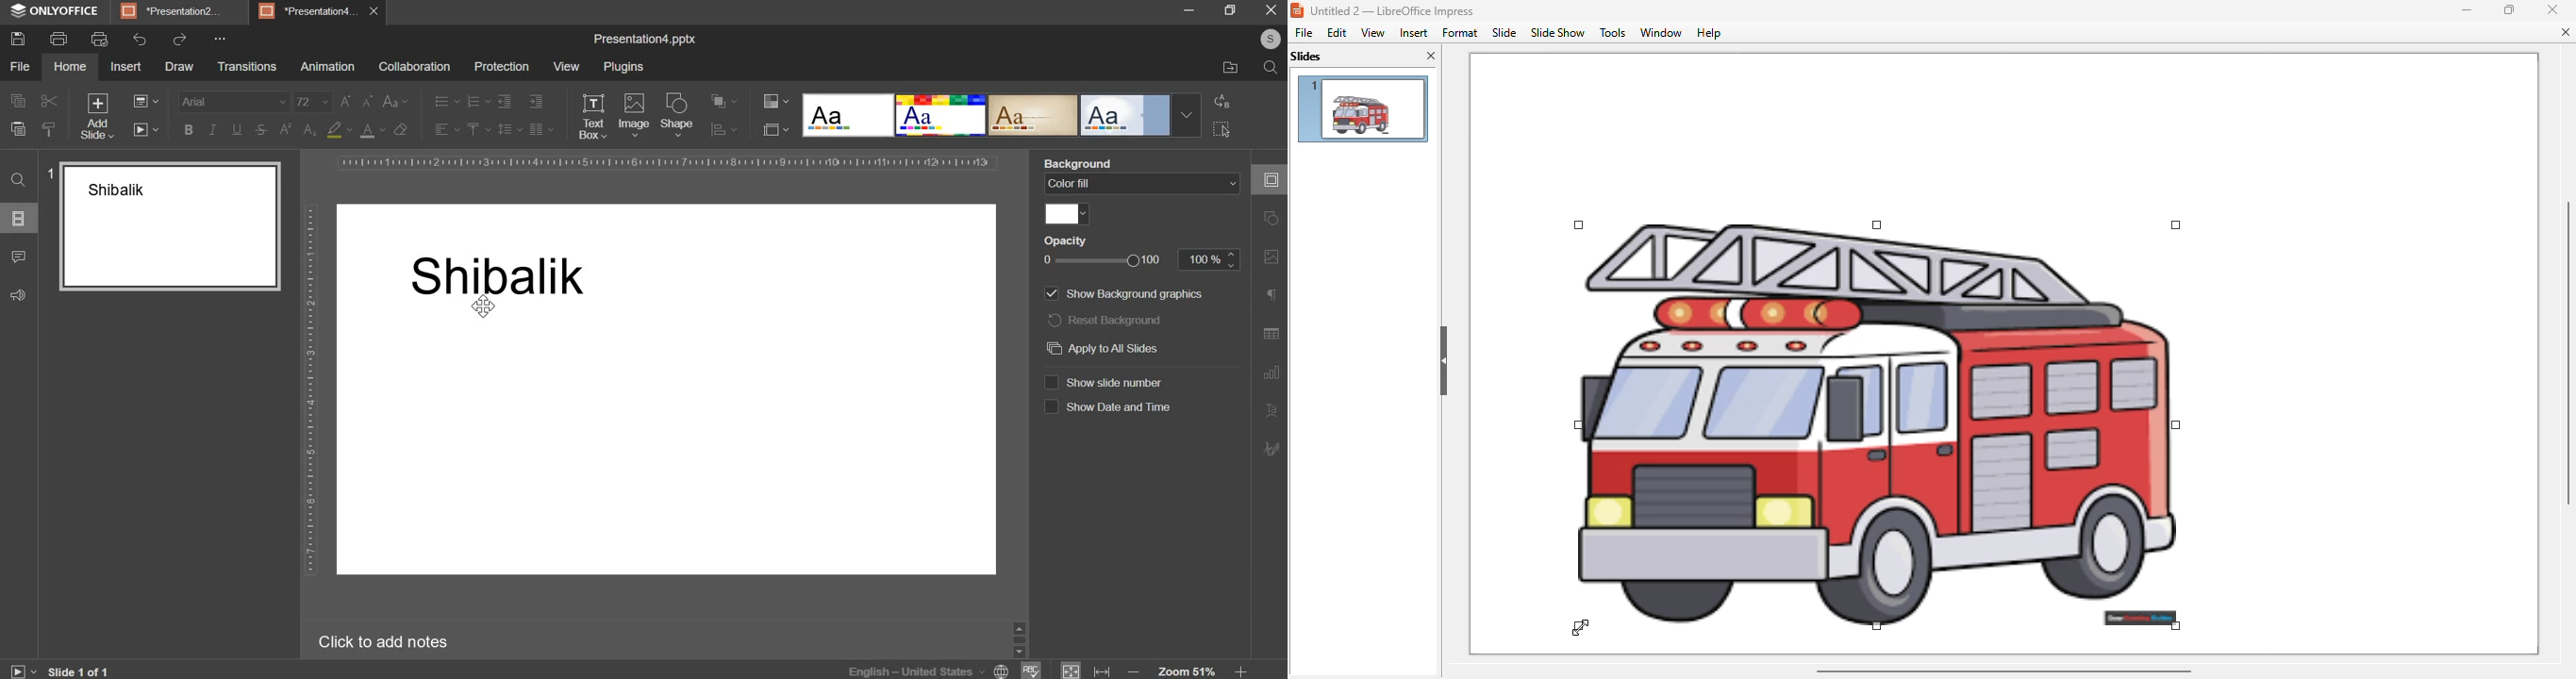  What do you see at coordinates (1003, 115) in the screenshot?
I see `design` at bounding box center [1003, 115].